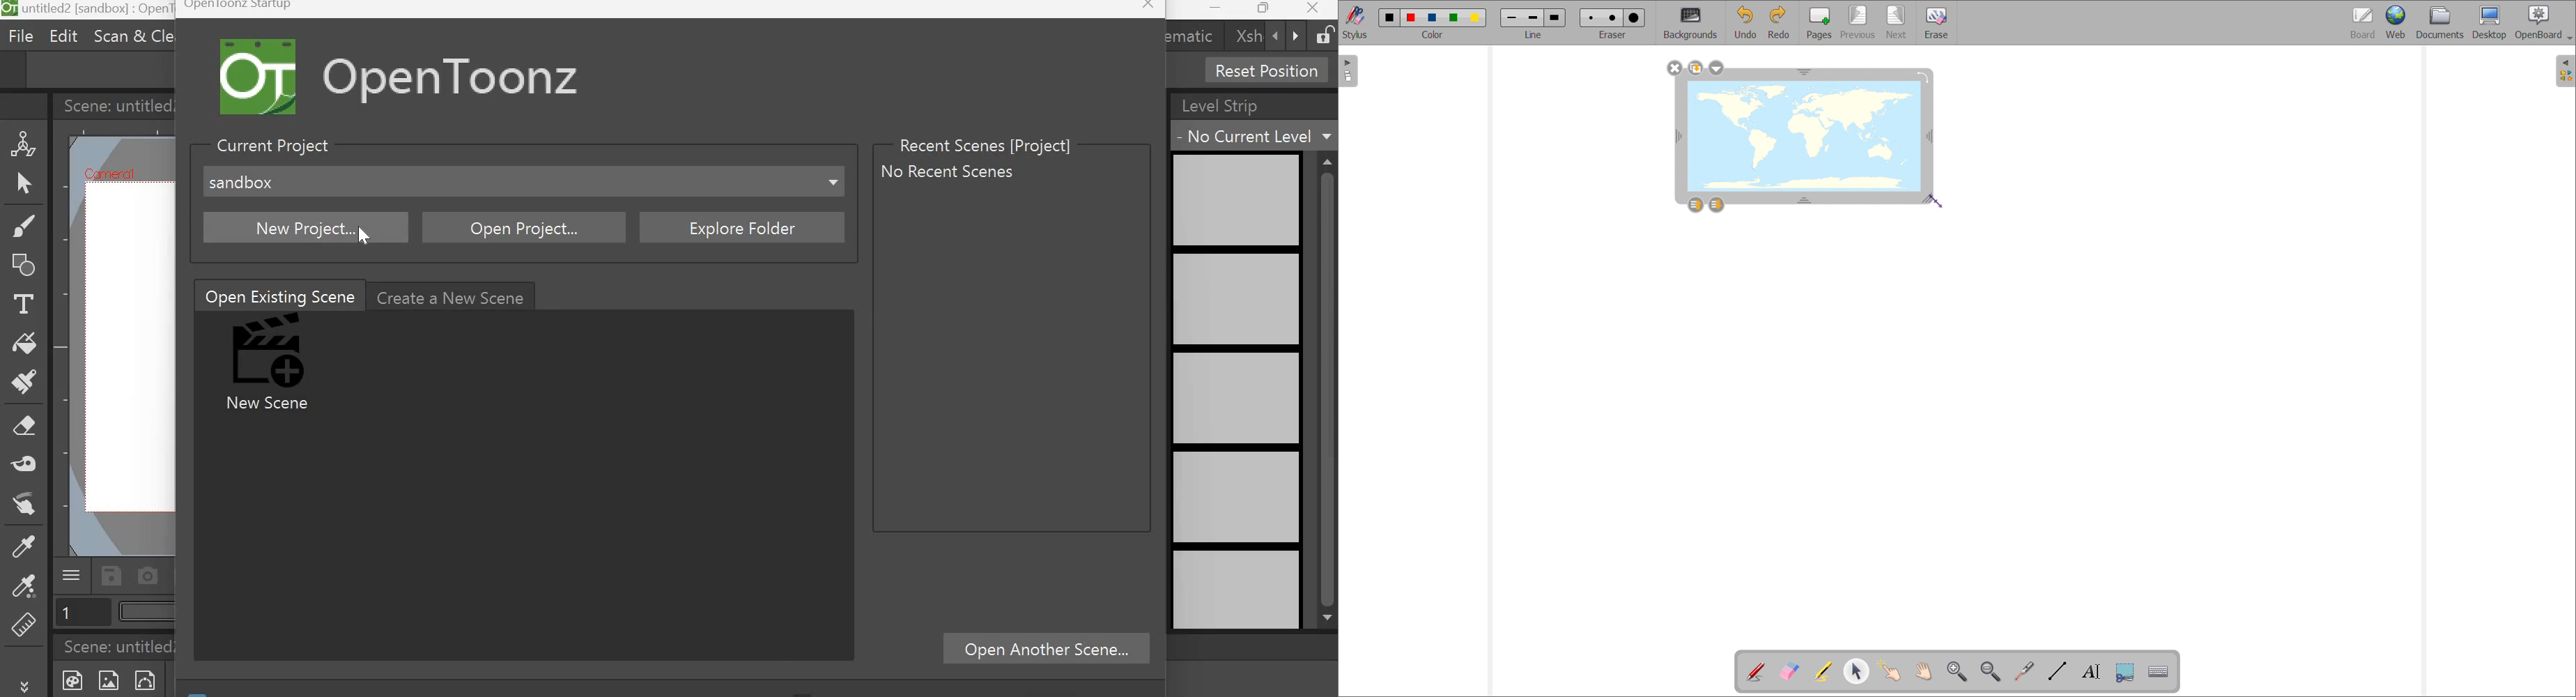 The image size is (2576, 700). What do you see at coordinates (835, 183) in the screenshot?
I see `Dropdown` at bounding box center [835, 183].